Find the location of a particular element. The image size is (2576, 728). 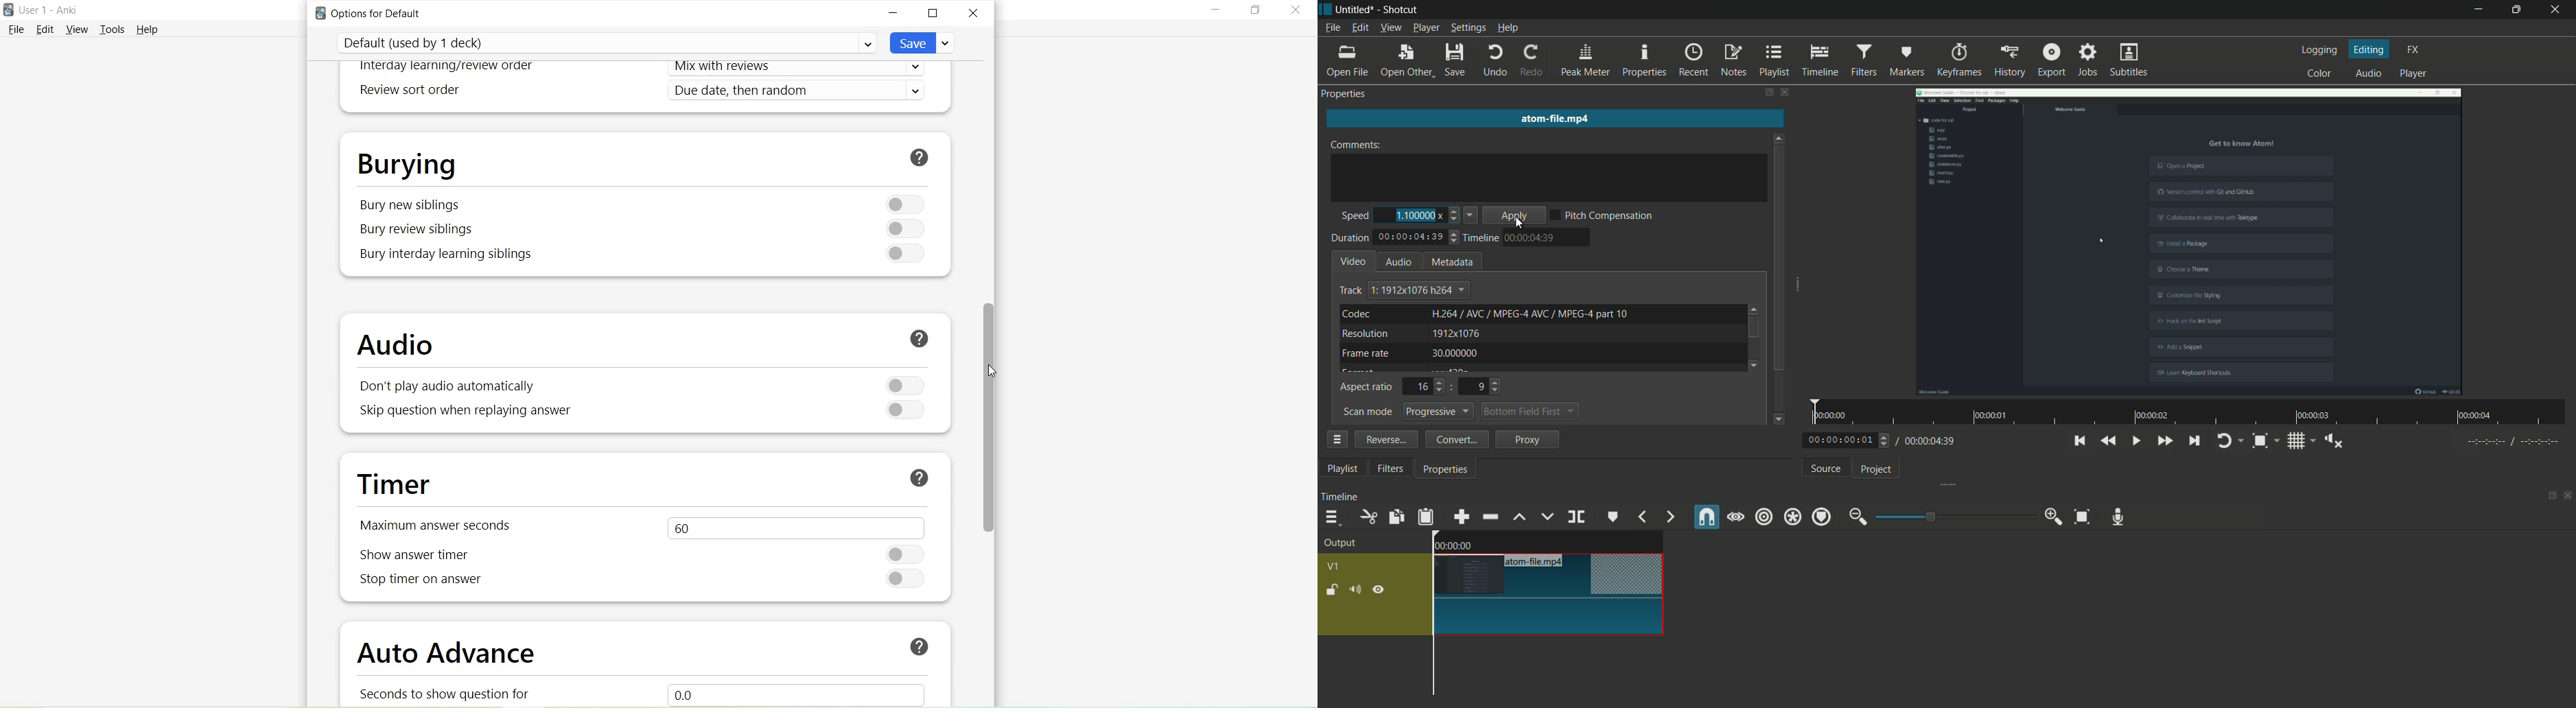

expand is located at coordinates (1802, 286).